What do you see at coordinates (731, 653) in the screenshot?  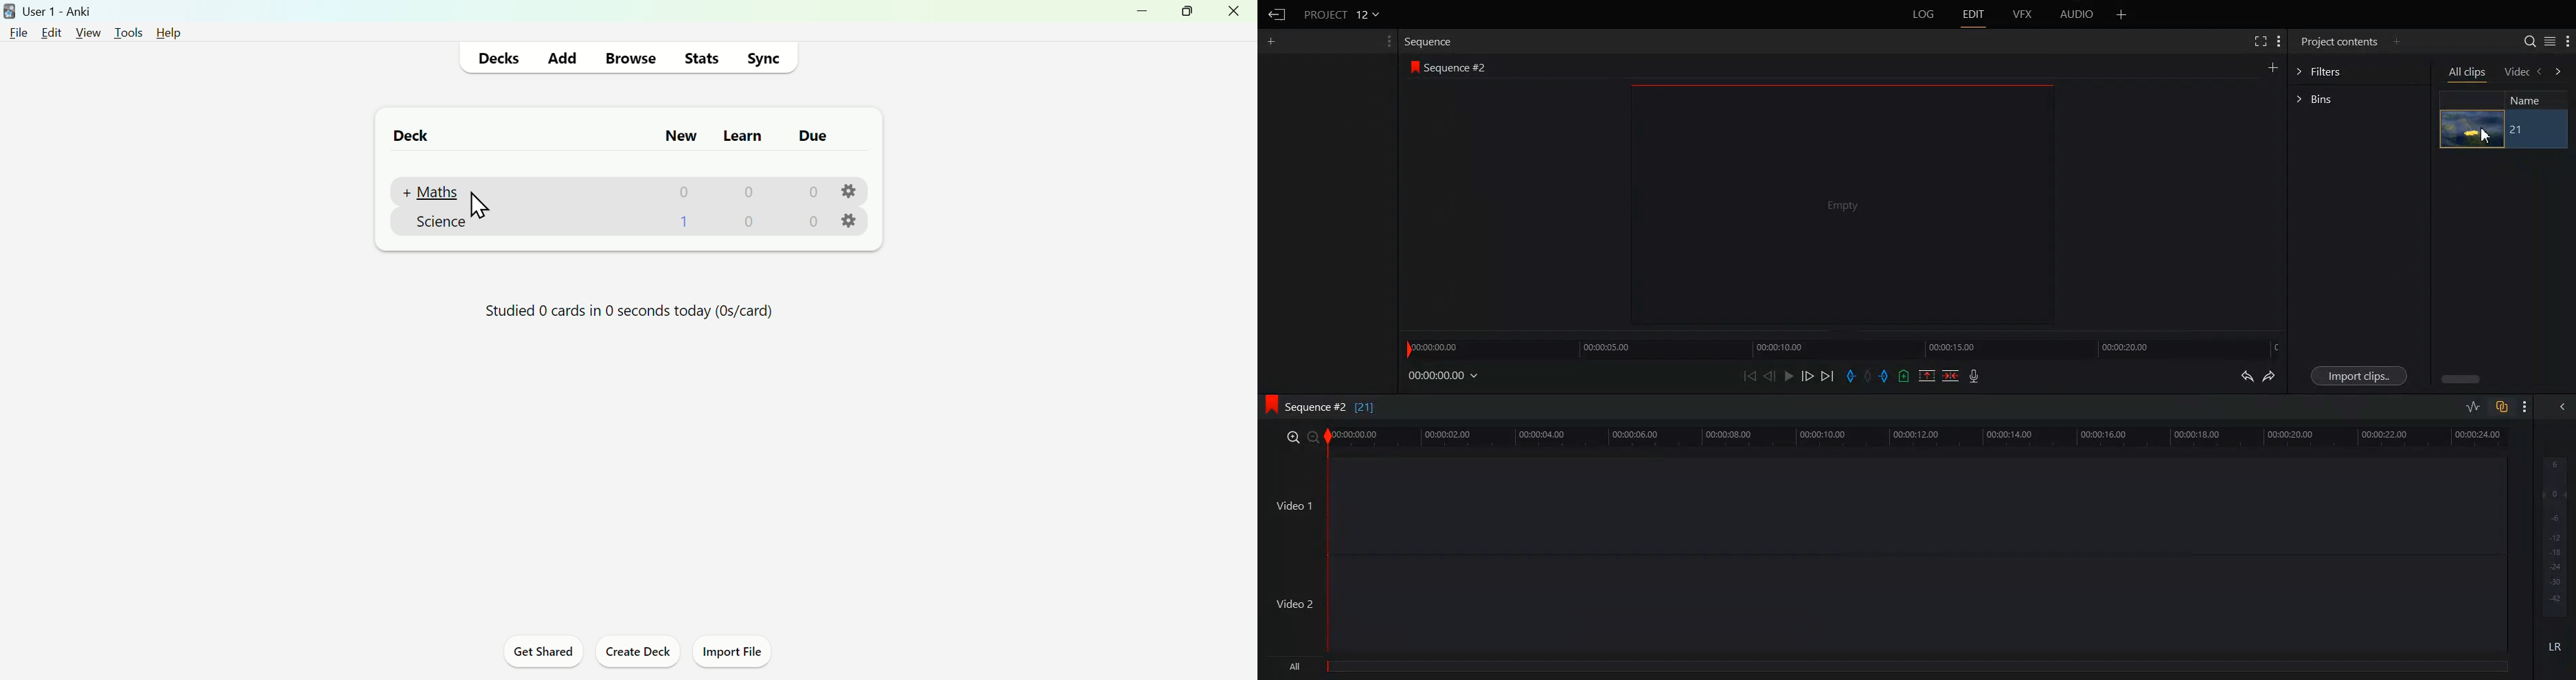 I see `Import File` at bounding box center [731, 653].